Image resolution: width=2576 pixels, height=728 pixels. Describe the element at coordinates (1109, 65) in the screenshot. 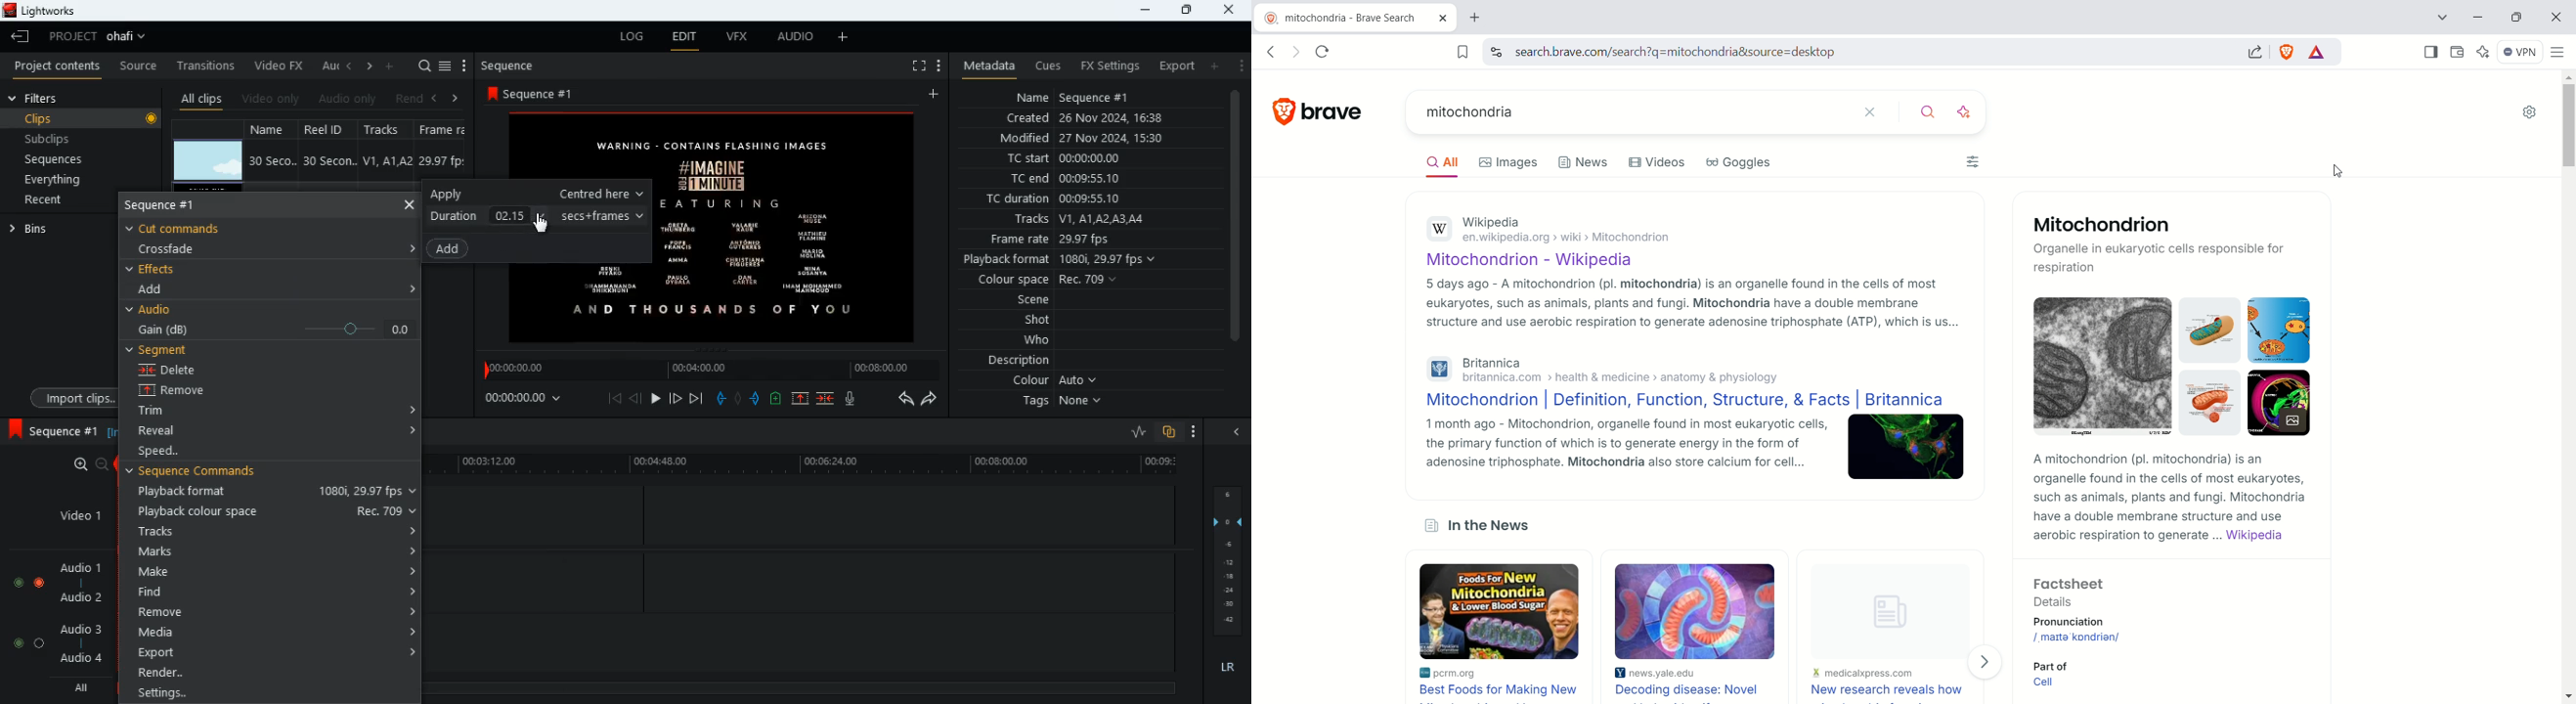

I see `fx settings` at that location.